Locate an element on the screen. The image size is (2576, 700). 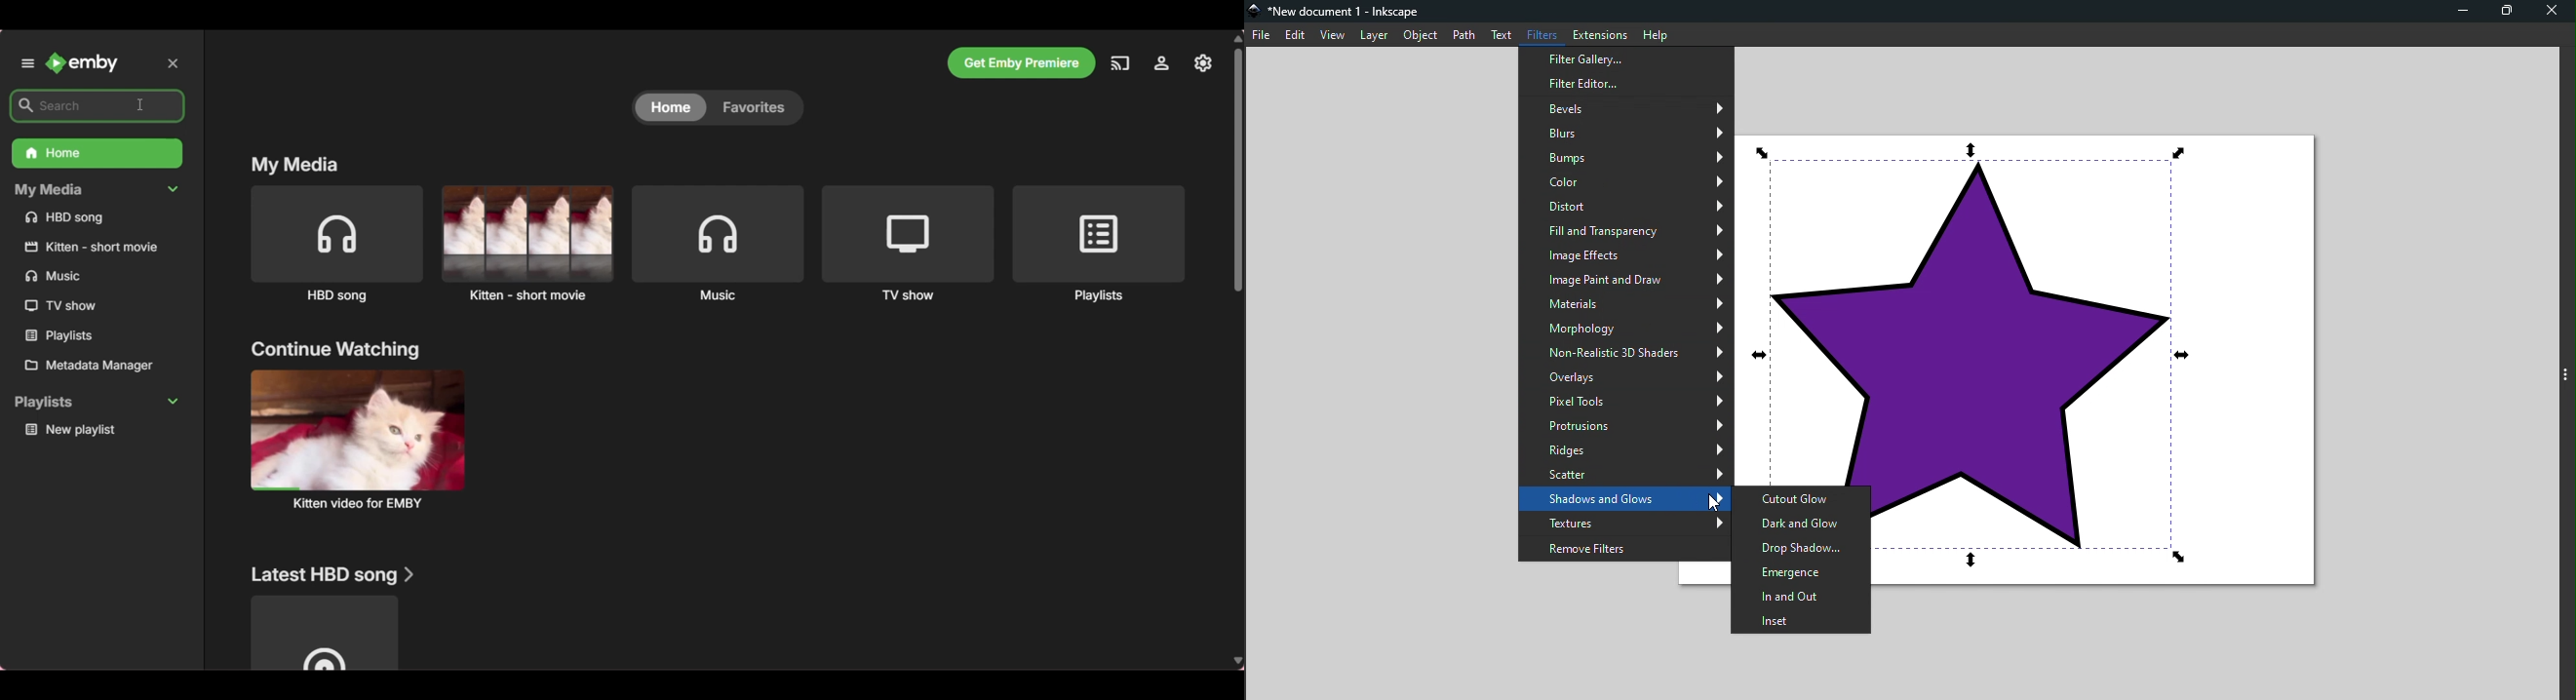
Cutout glow is located at coordinates (1798, 498).